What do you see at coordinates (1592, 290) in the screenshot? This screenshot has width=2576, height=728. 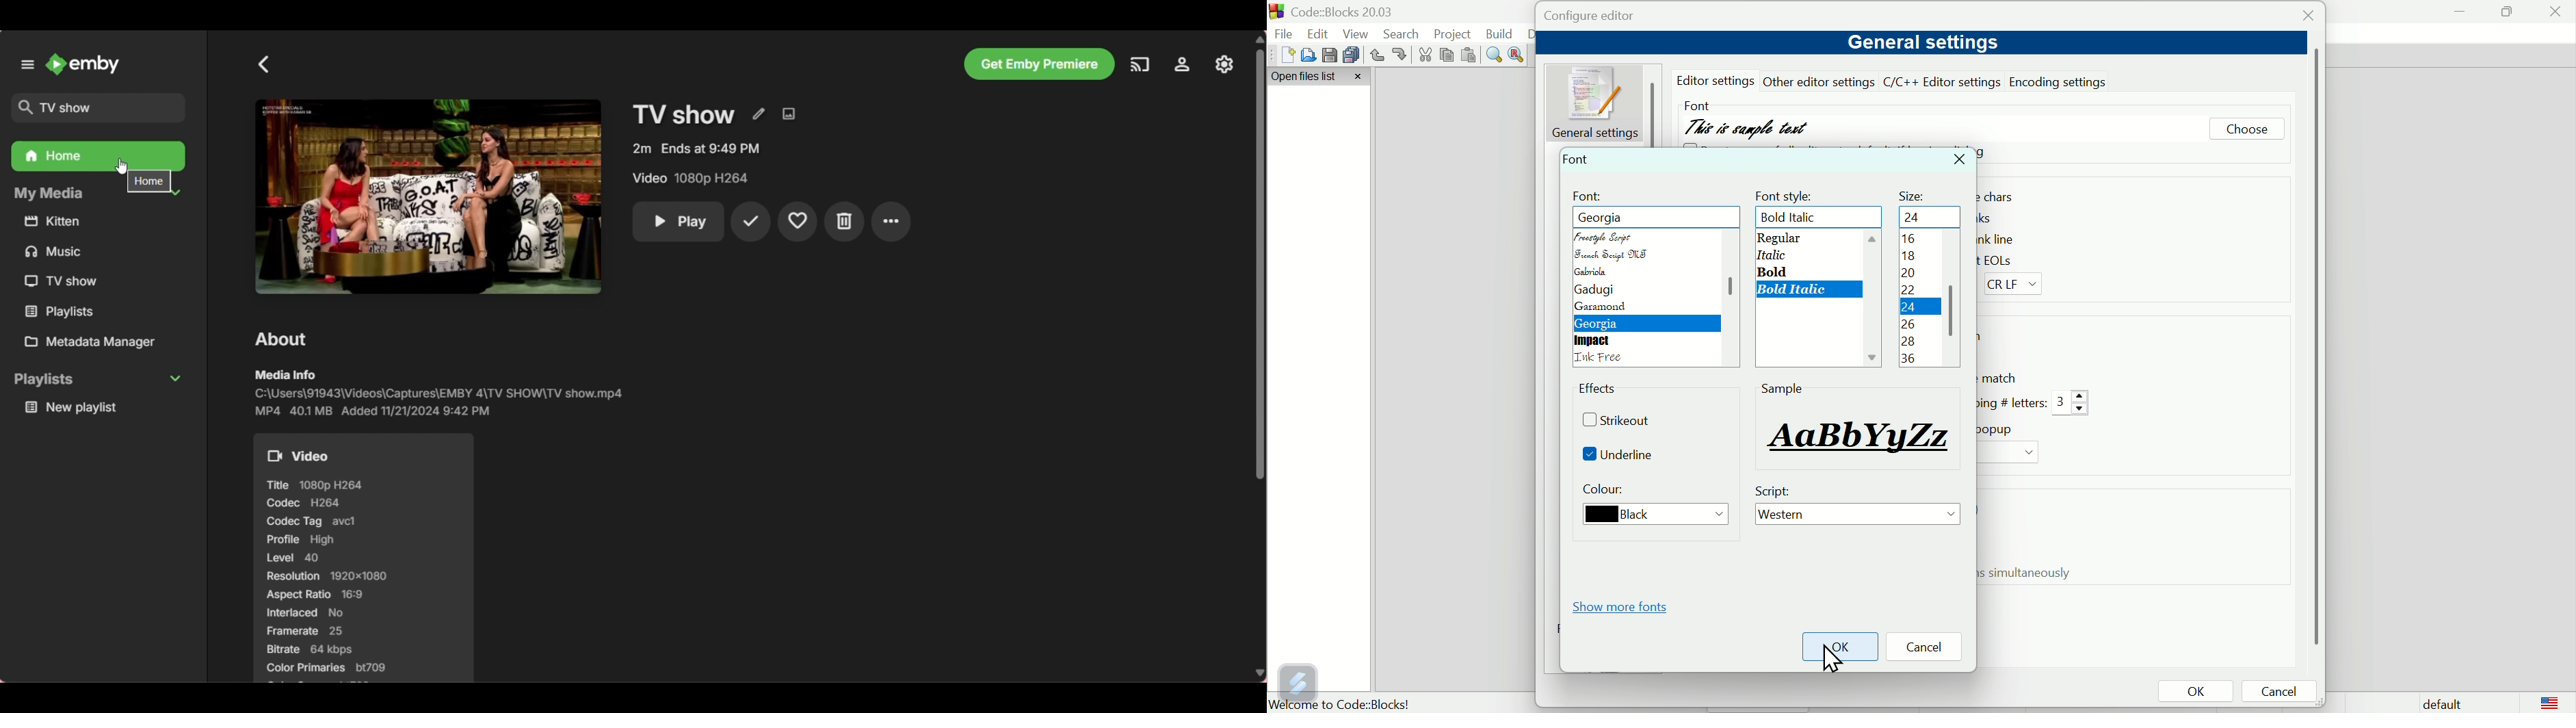 I see `gadugi` at bounding box center [1592, 290].